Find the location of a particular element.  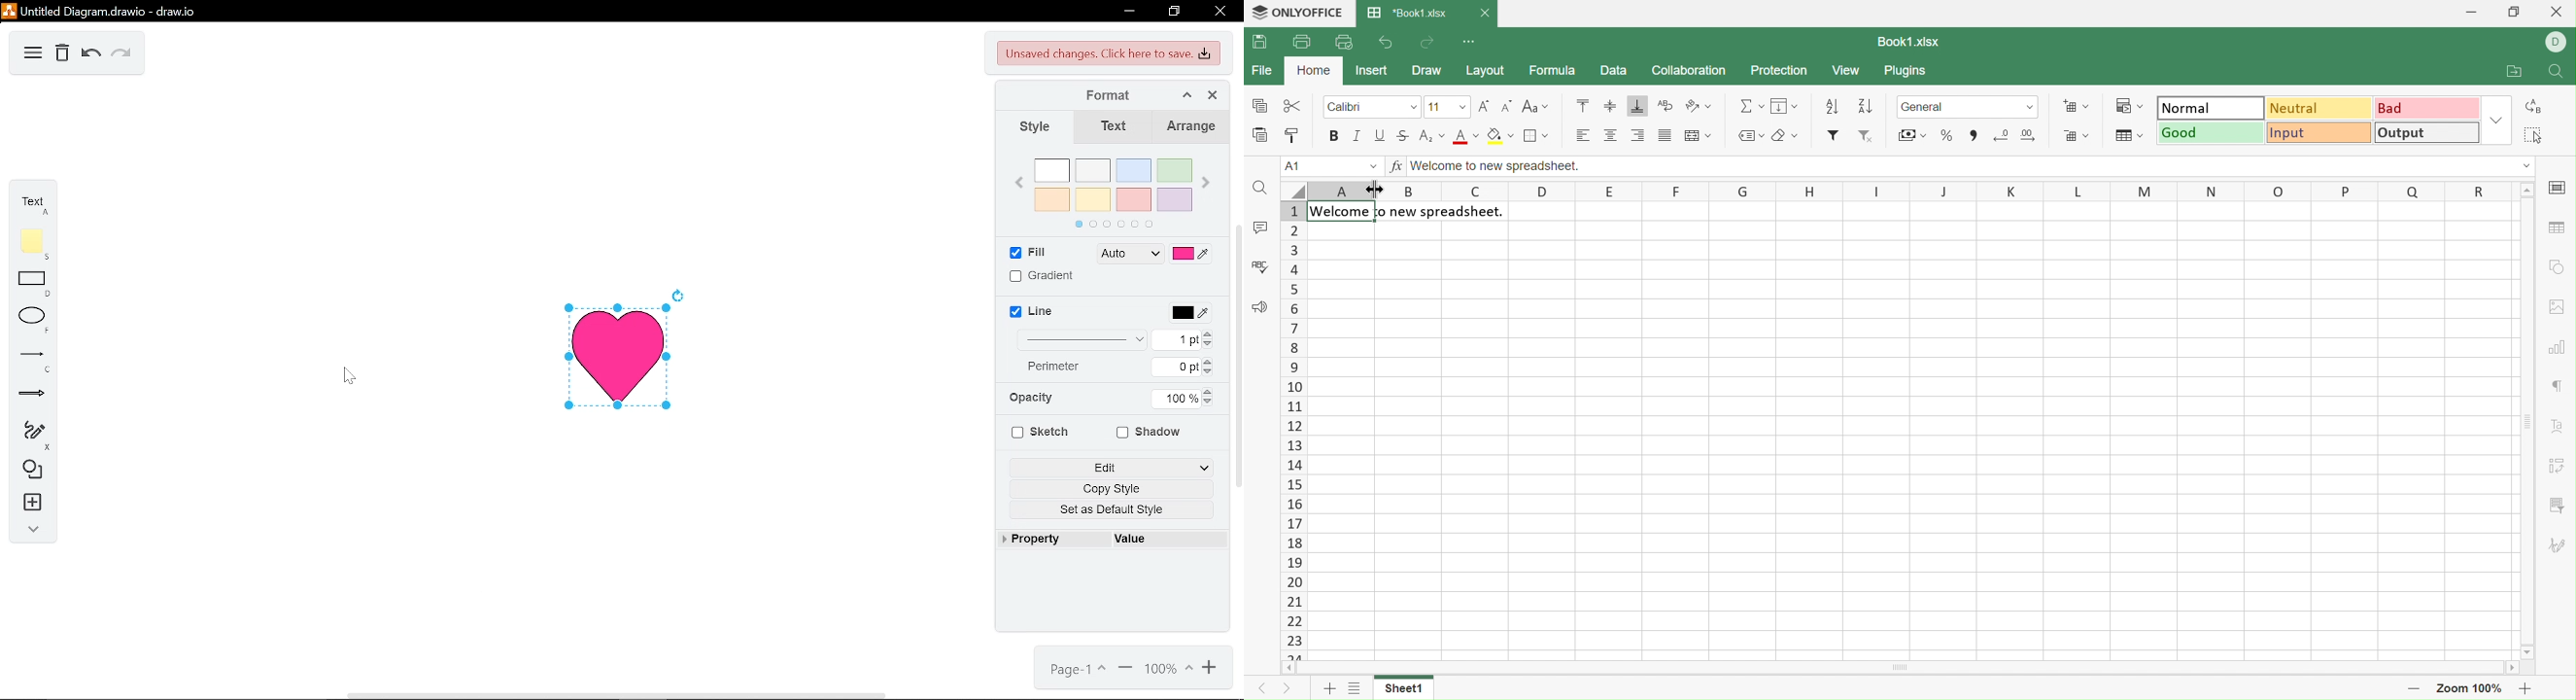

text is located at coordinates (1114, 128).